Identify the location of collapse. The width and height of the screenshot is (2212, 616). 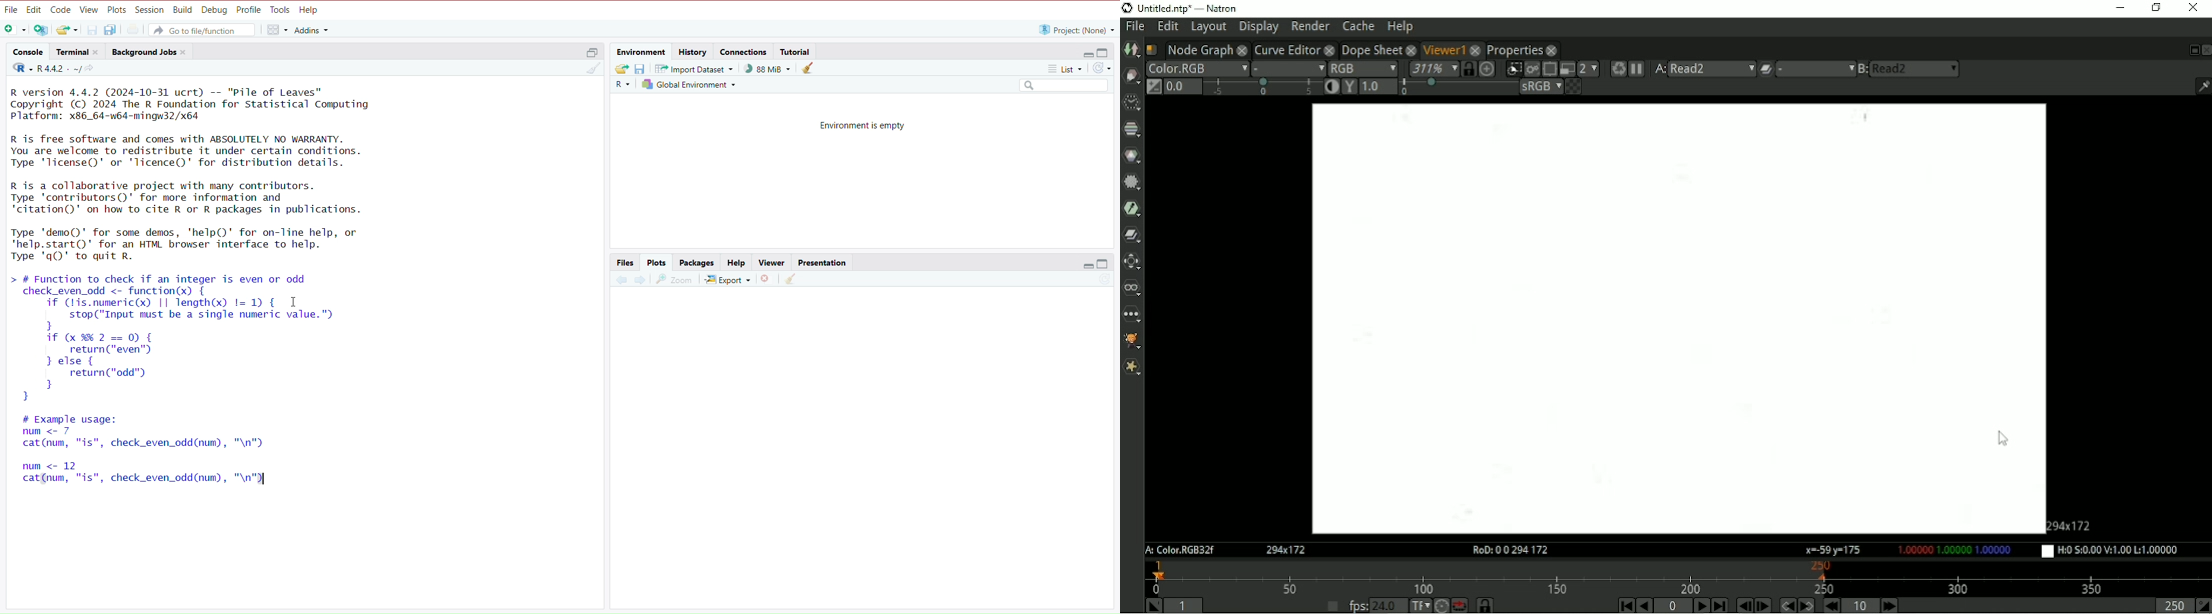
(1105, 264).